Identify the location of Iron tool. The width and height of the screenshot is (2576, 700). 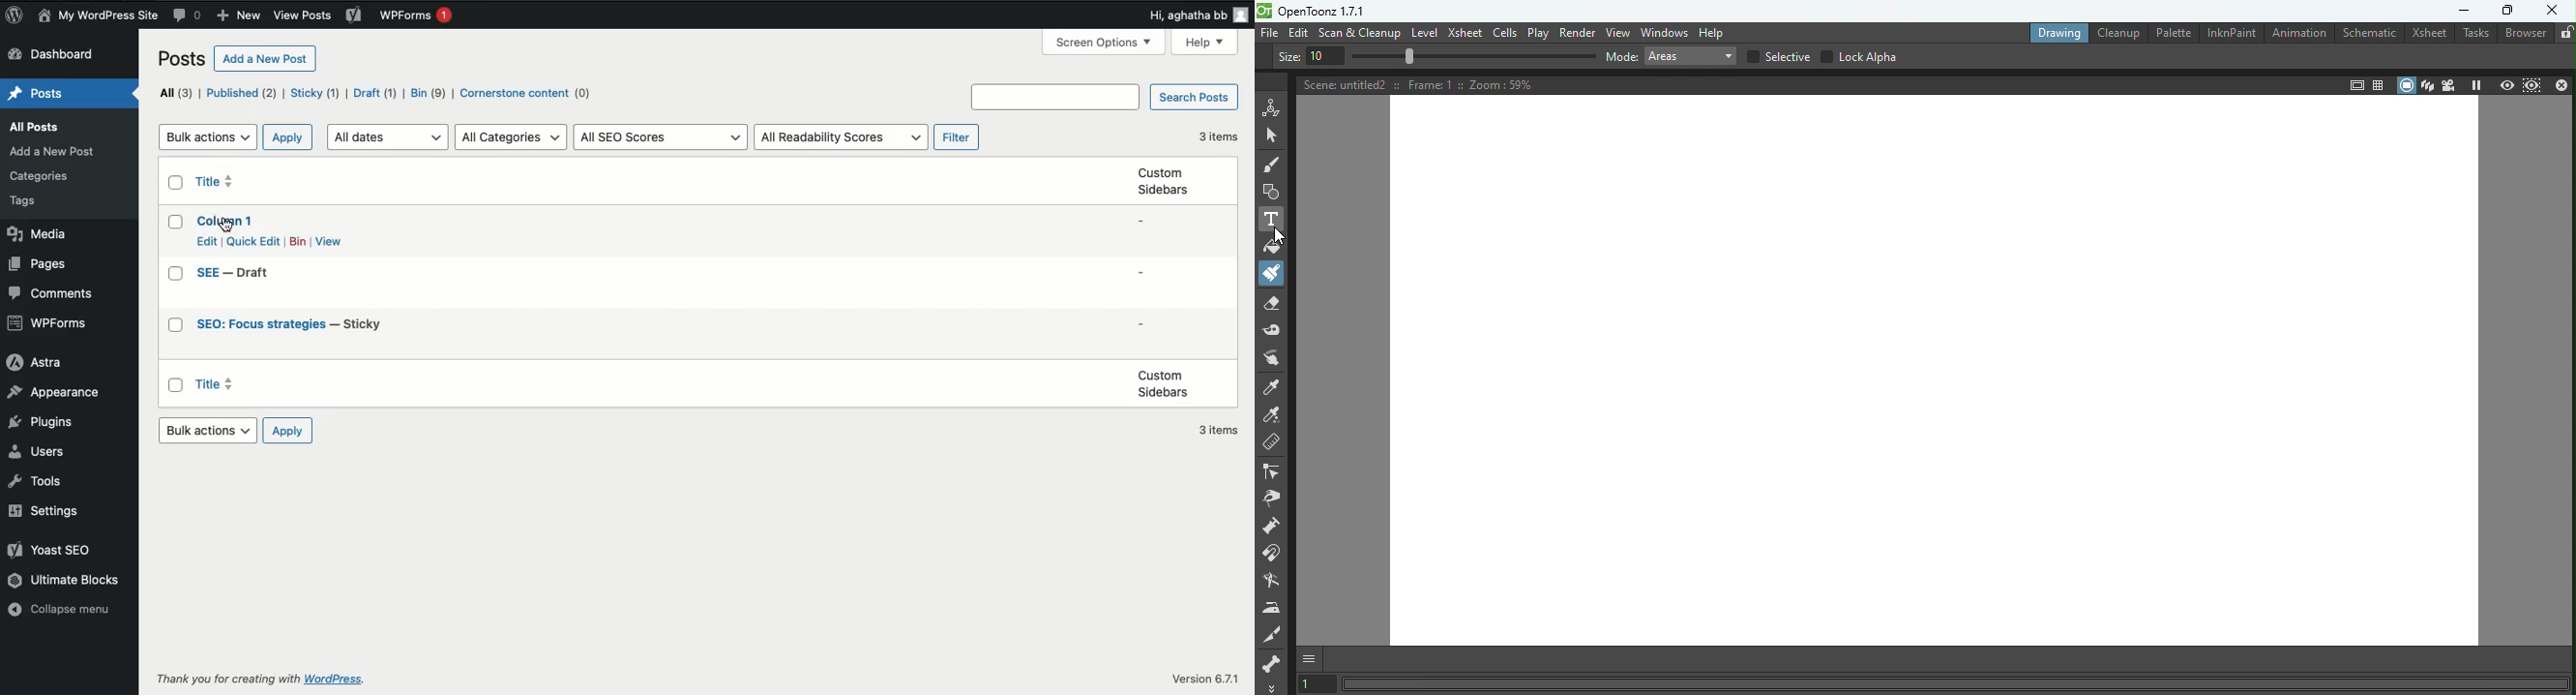
(1273, 608).